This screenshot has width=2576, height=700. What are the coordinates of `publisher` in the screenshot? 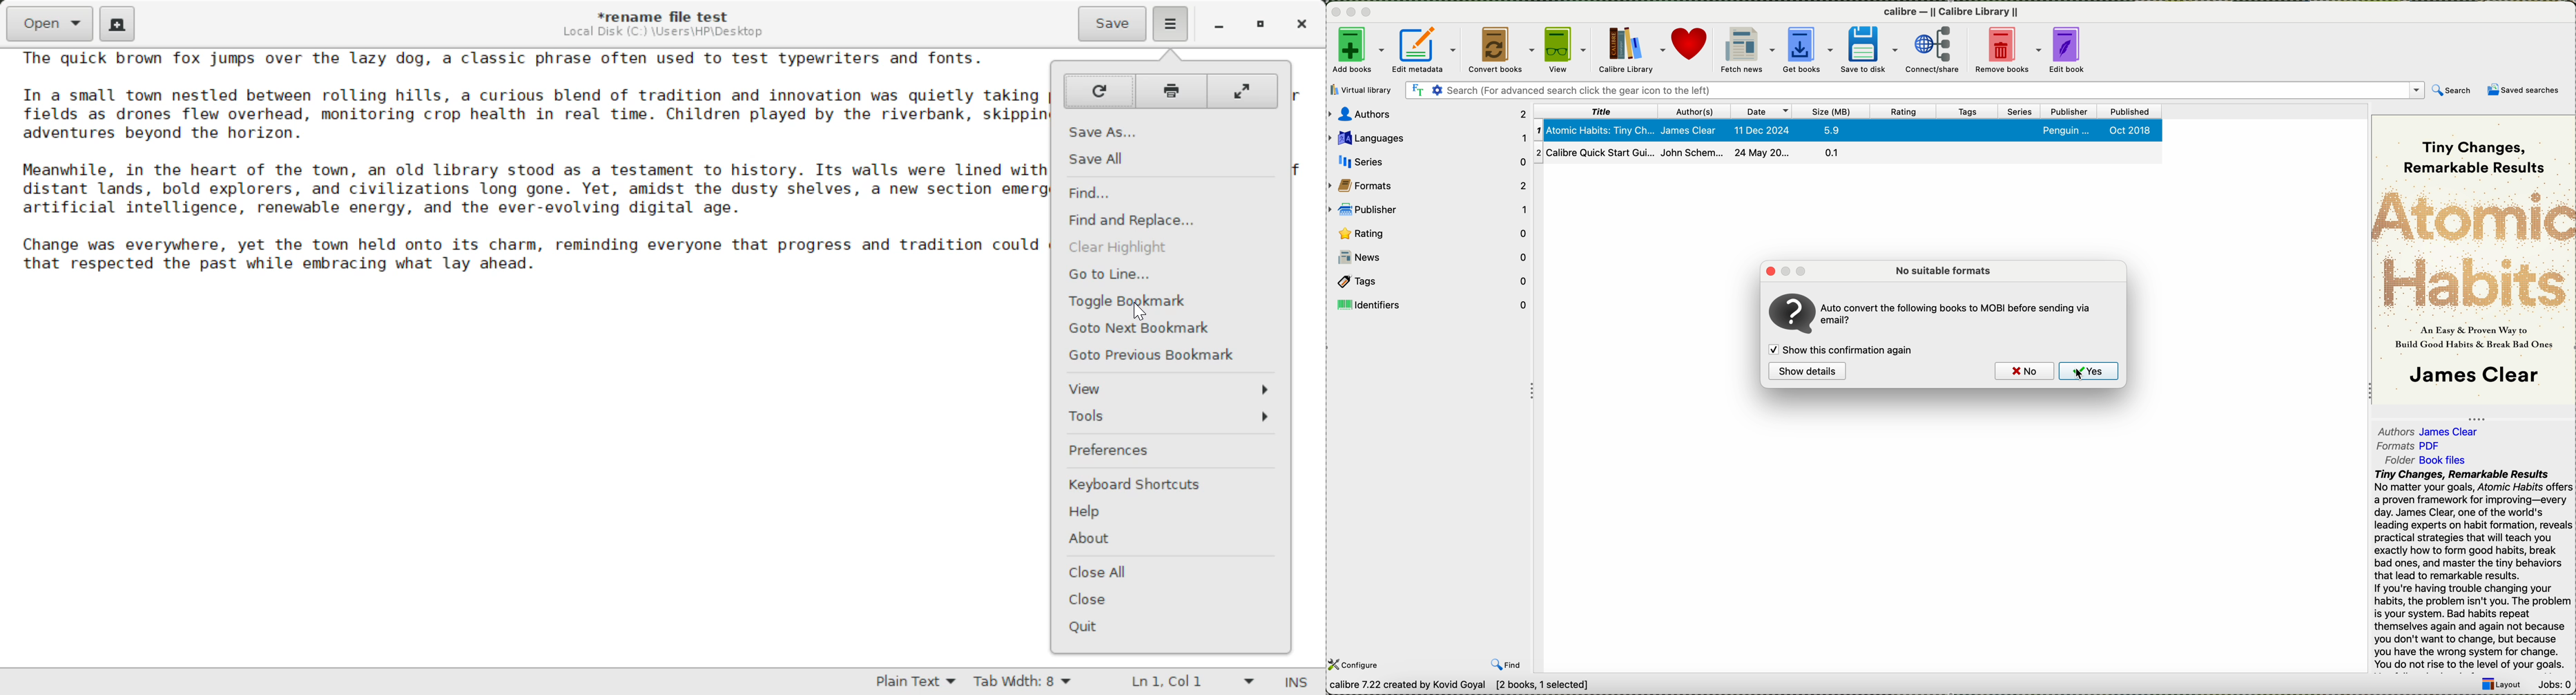 It's located at (2069, 111).